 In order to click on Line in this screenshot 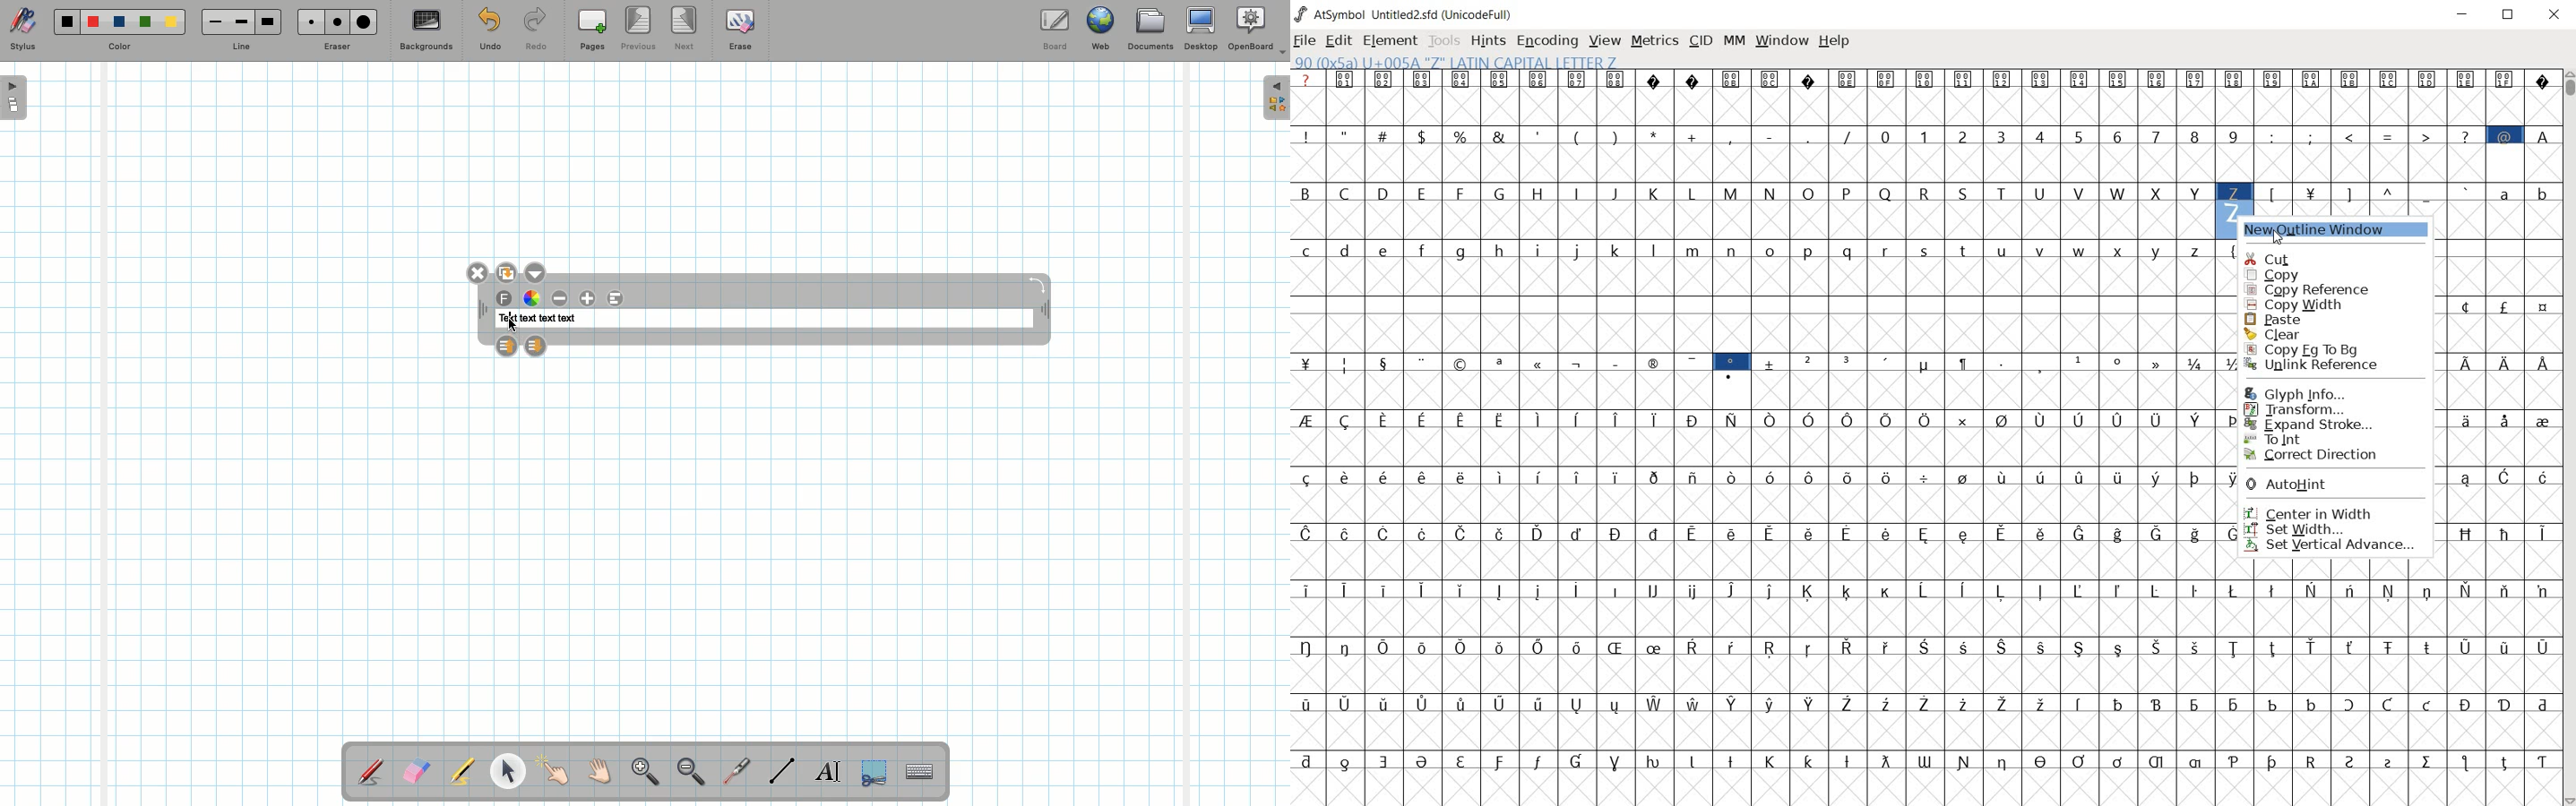, I will do `click(782, 770)`.